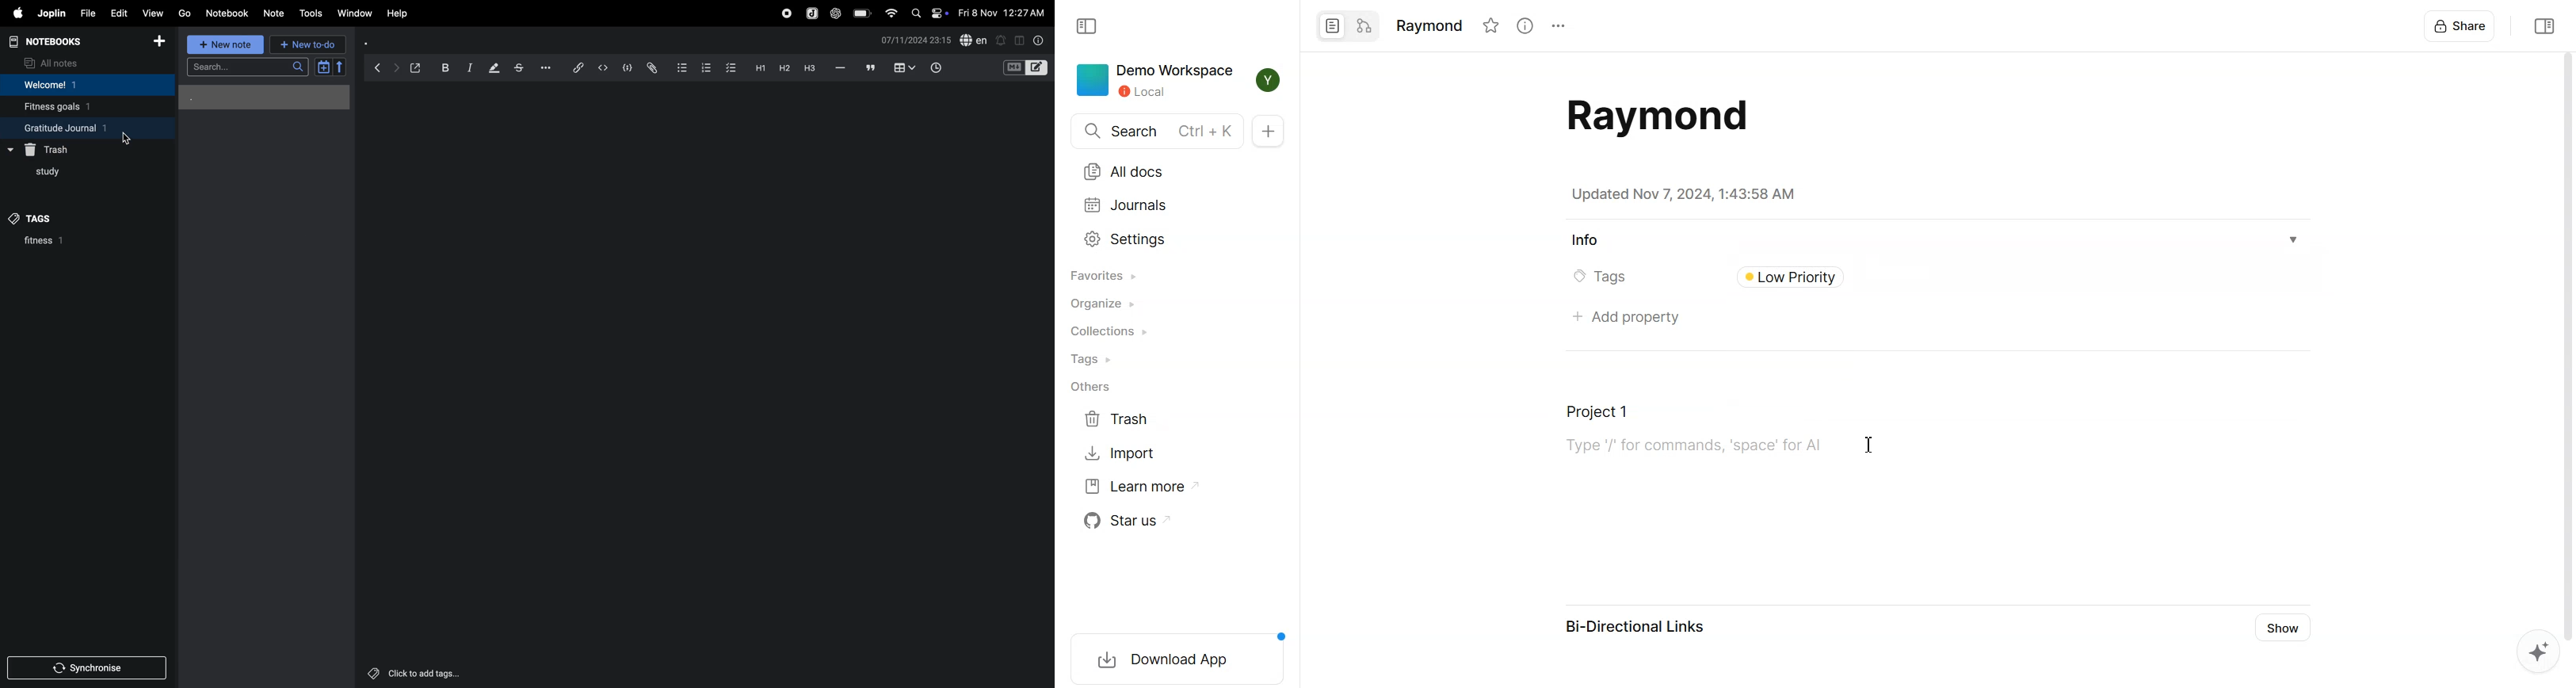 Image resolution: width=2576 pixels, height=700 pixels. I want to click on Search doc, so click(1156, 131).